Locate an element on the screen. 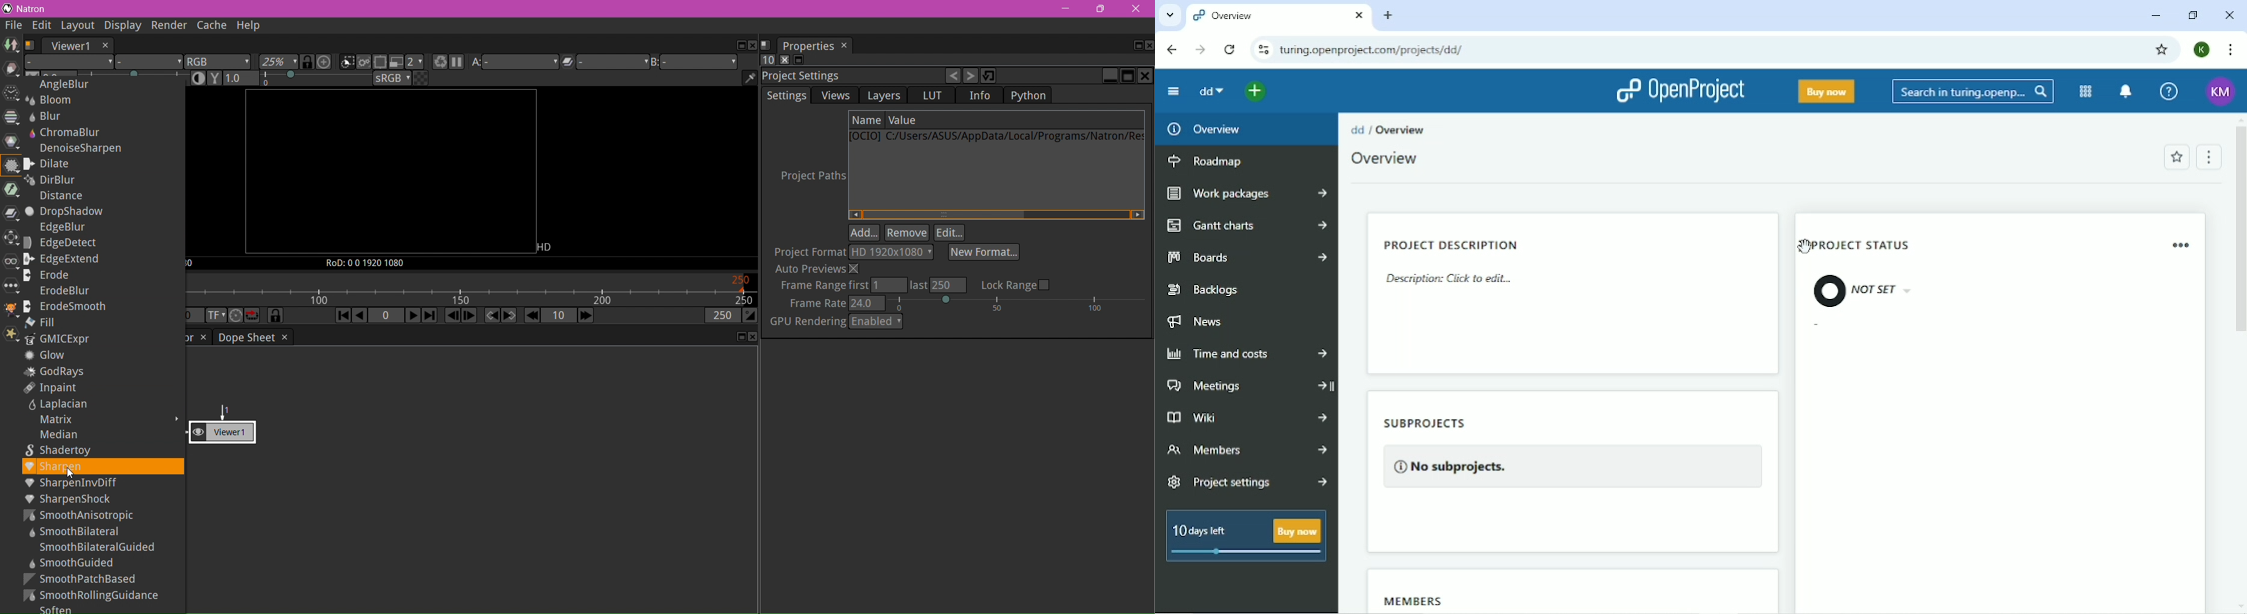 Image resolution: width=2268 pixels, height=616 pixels. Add to favorites is located at coordinates (2177, 158).